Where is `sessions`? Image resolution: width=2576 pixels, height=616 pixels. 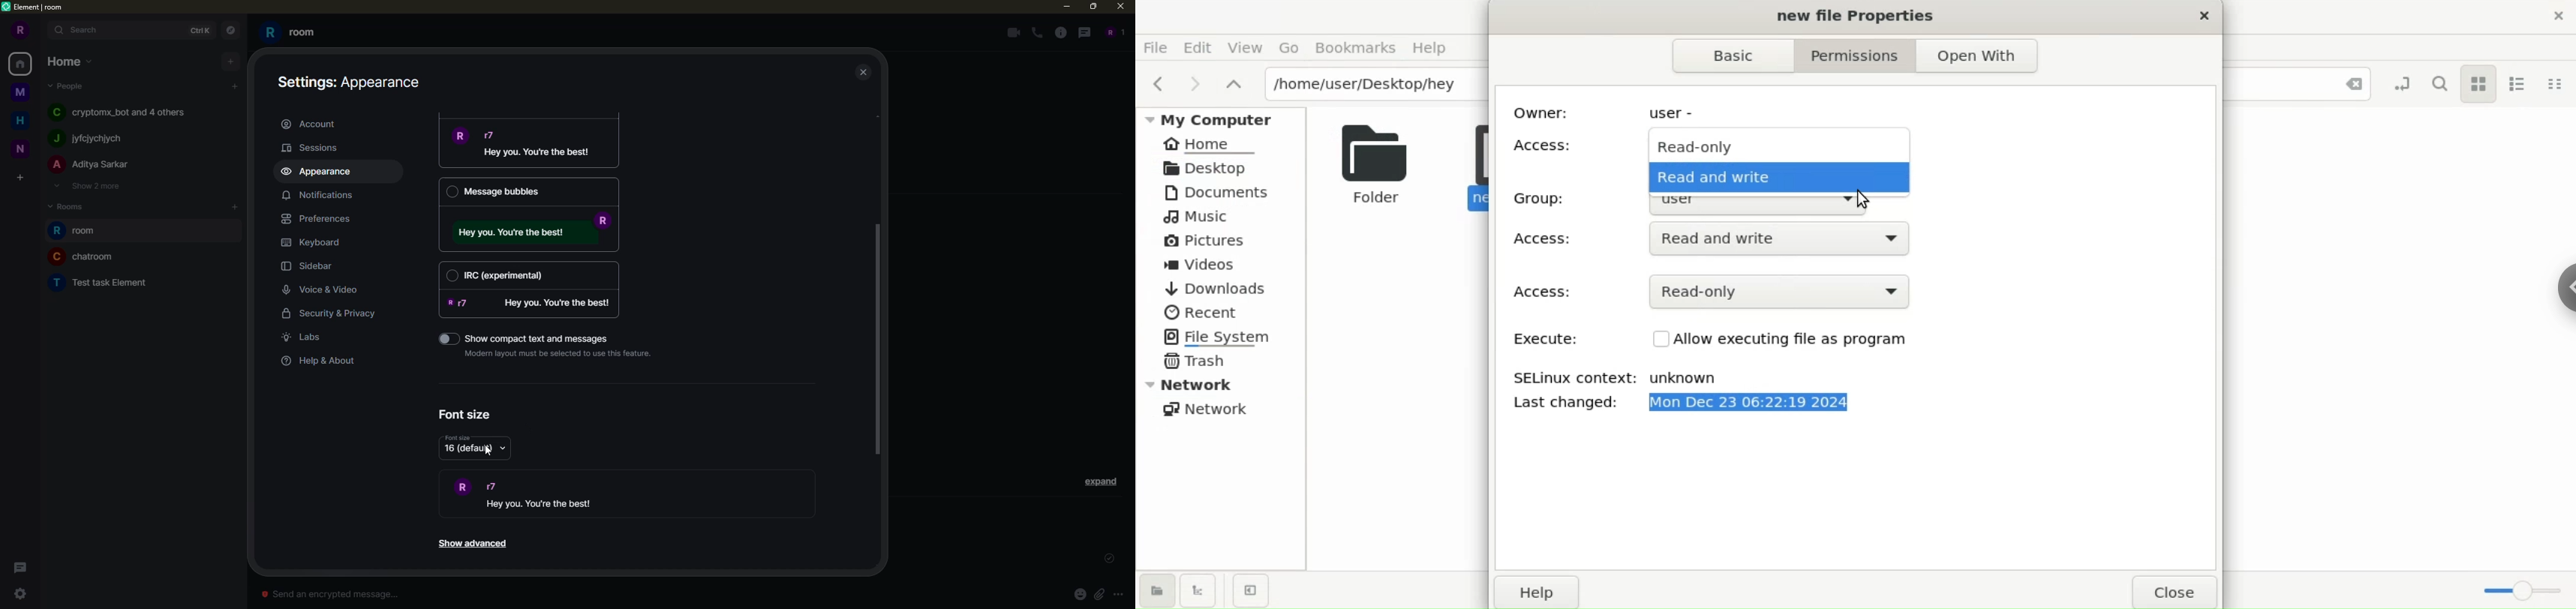 sessions is located at coordinates (317, 147).